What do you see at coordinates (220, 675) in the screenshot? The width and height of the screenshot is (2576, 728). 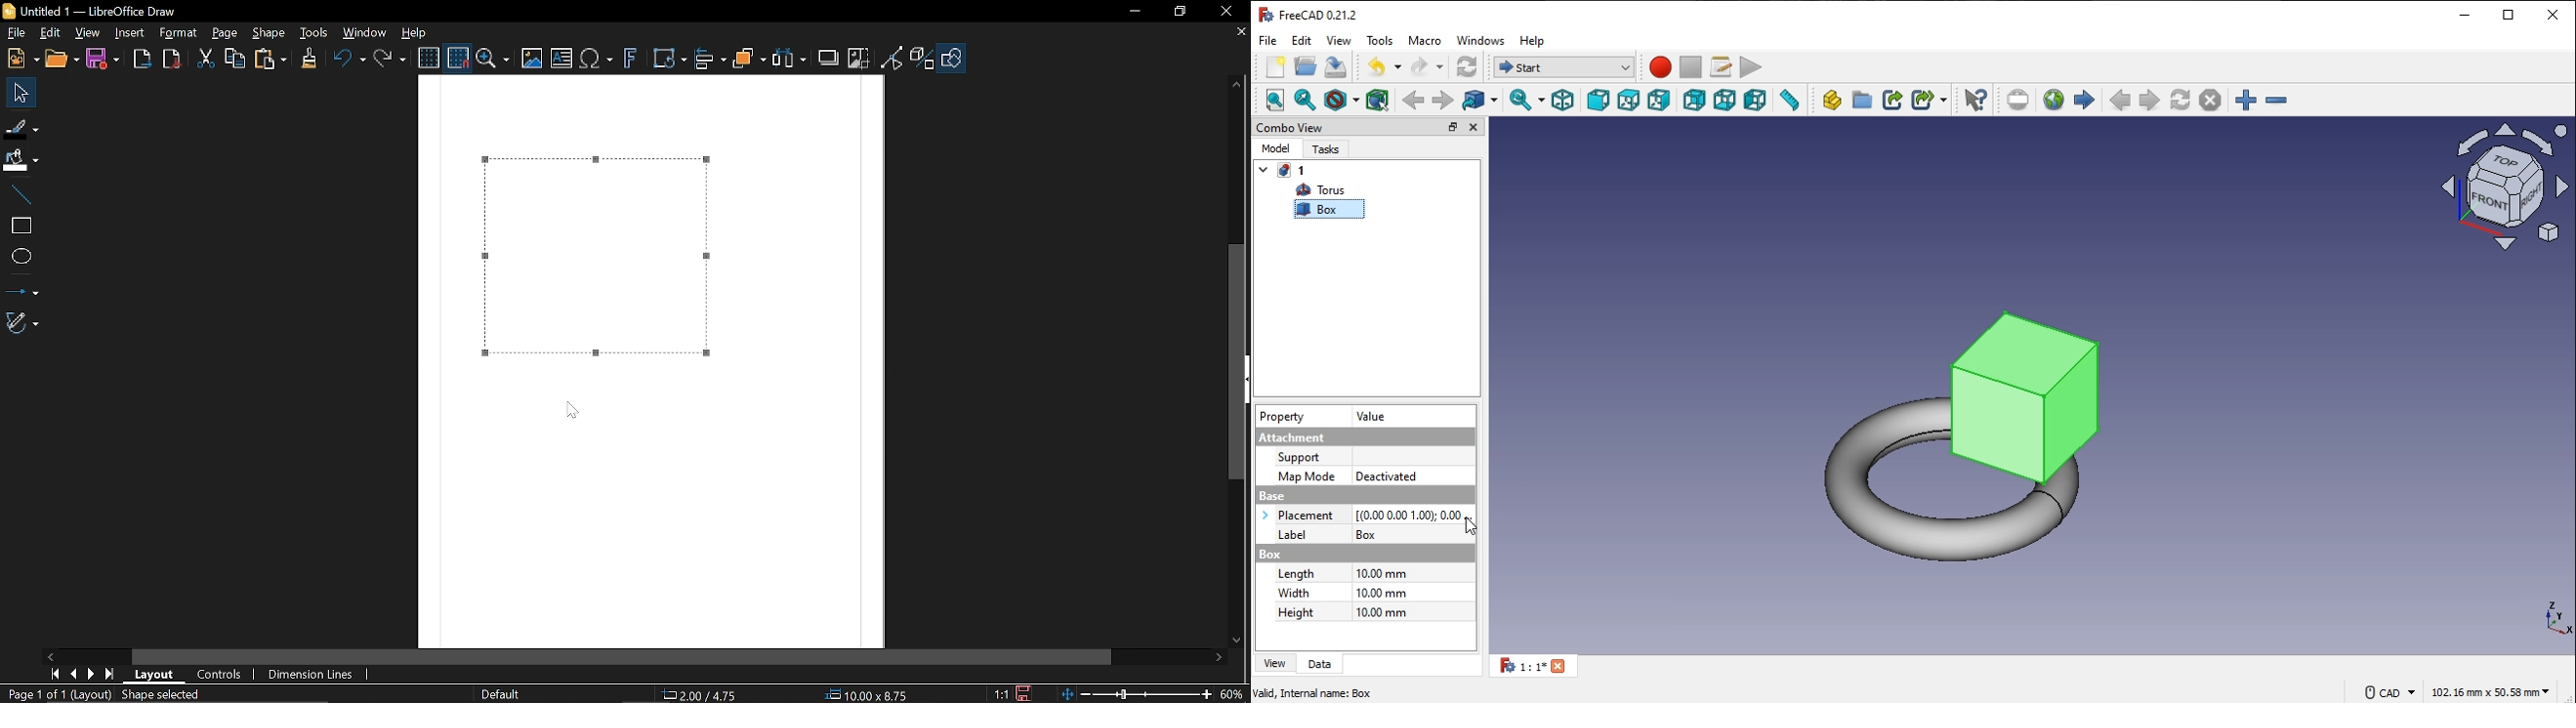 I see `Controls` at bounding box center [220, 675].